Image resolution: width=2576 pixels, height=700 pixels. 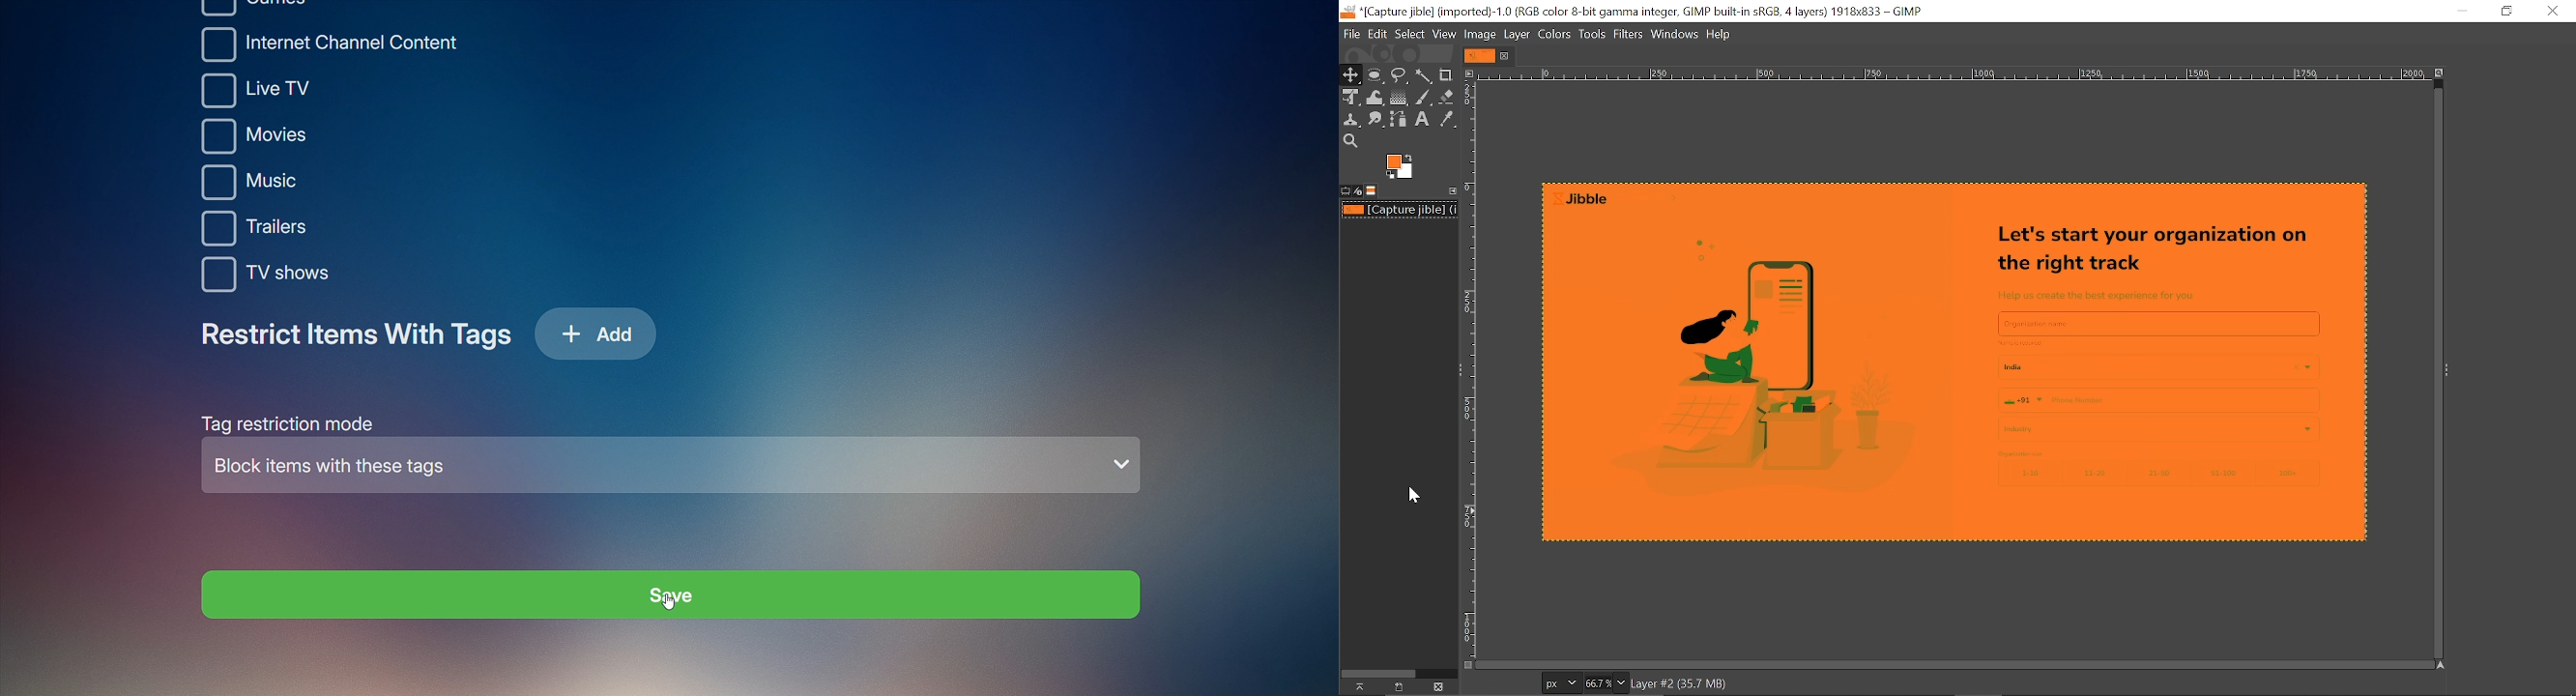 I want to click on Internet Channel Content, so click(x=340, y=43).